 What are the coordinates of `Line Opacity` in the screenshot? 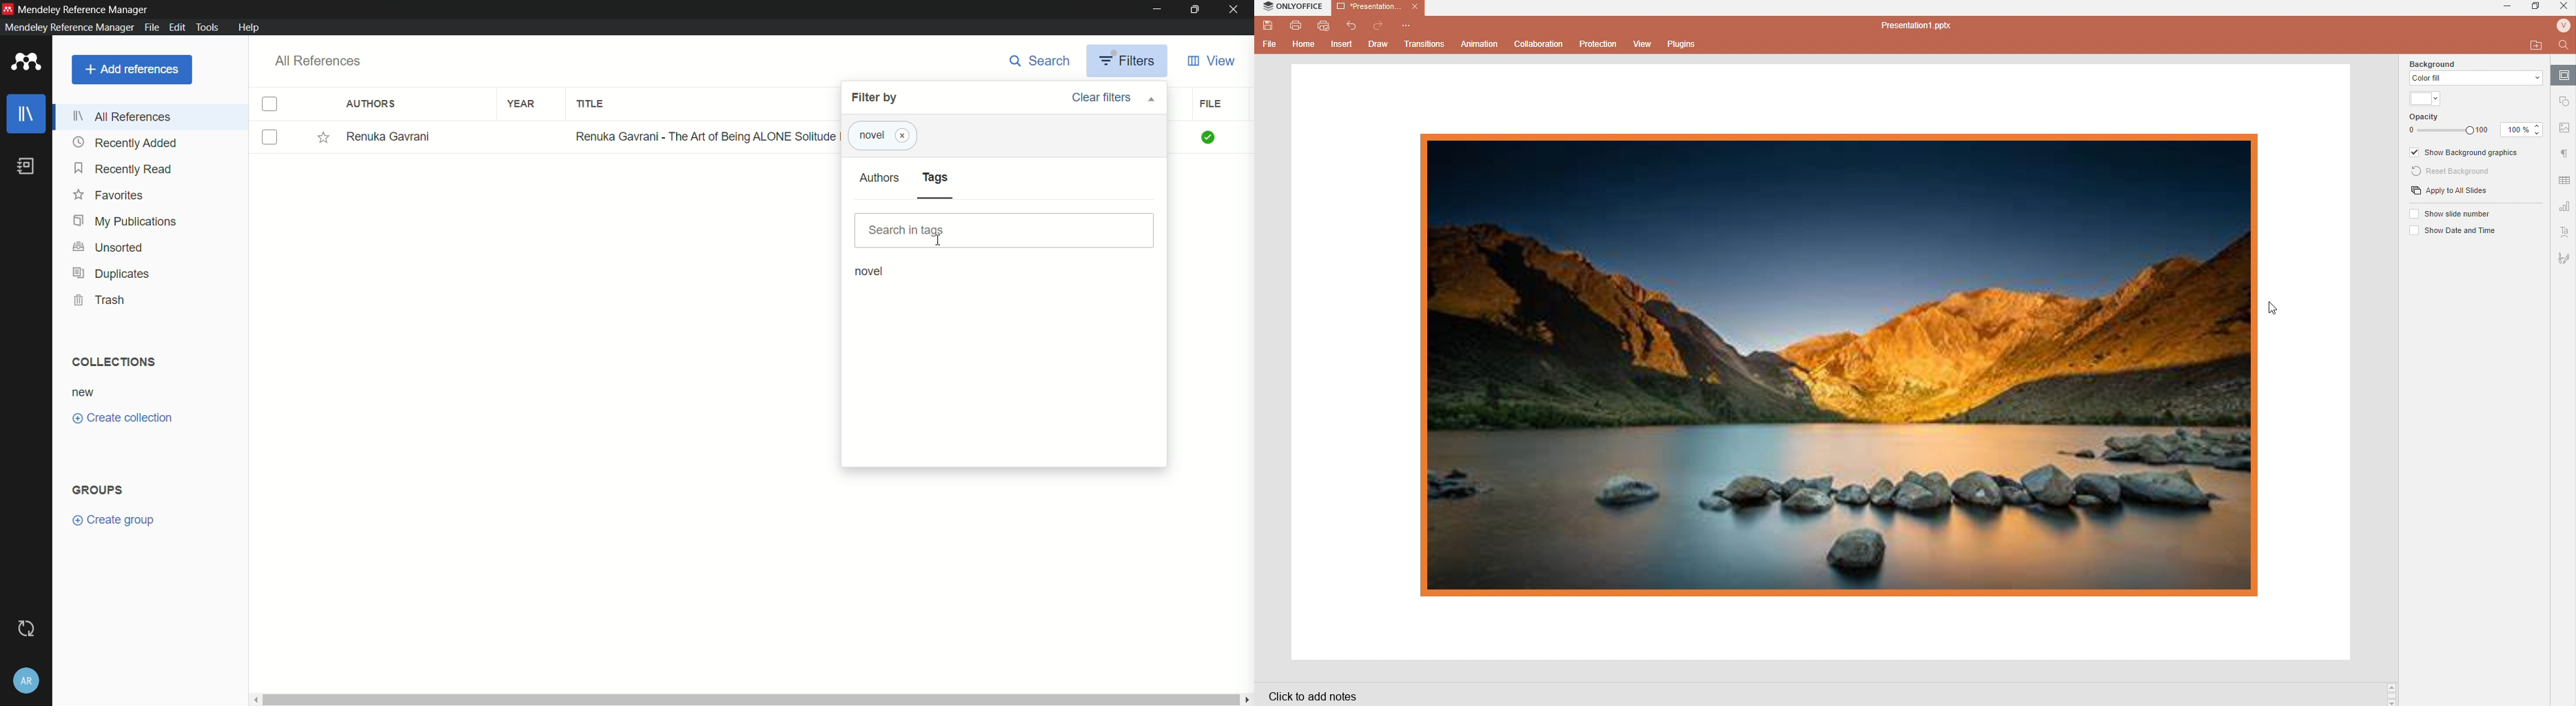 It's located at (2449, 125).